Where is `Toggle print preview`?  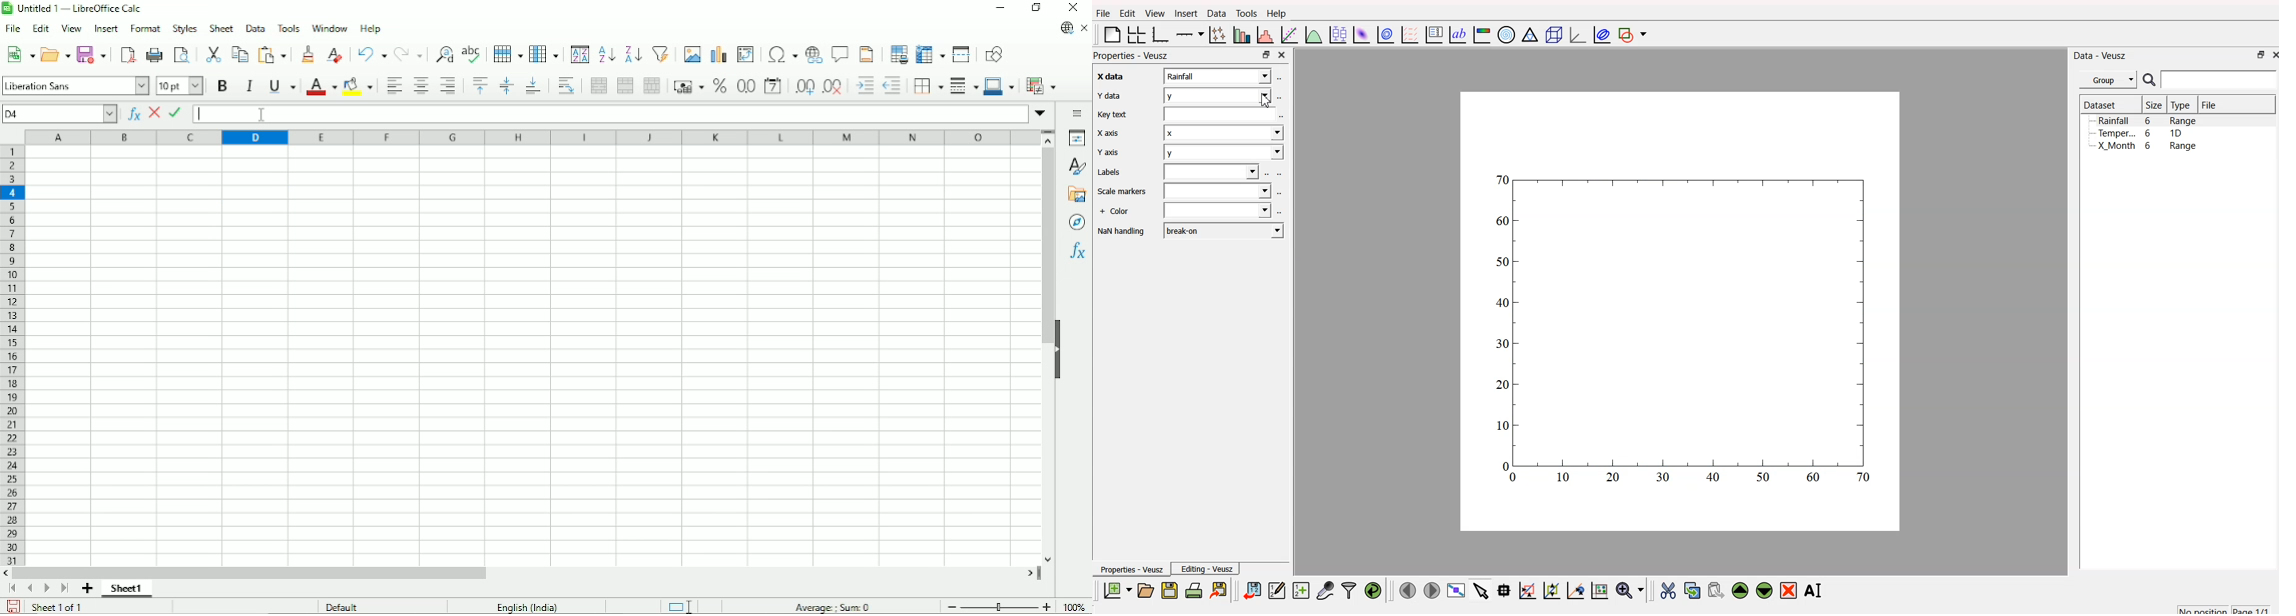
Toggle print preview is located at coordinates (181, 55).